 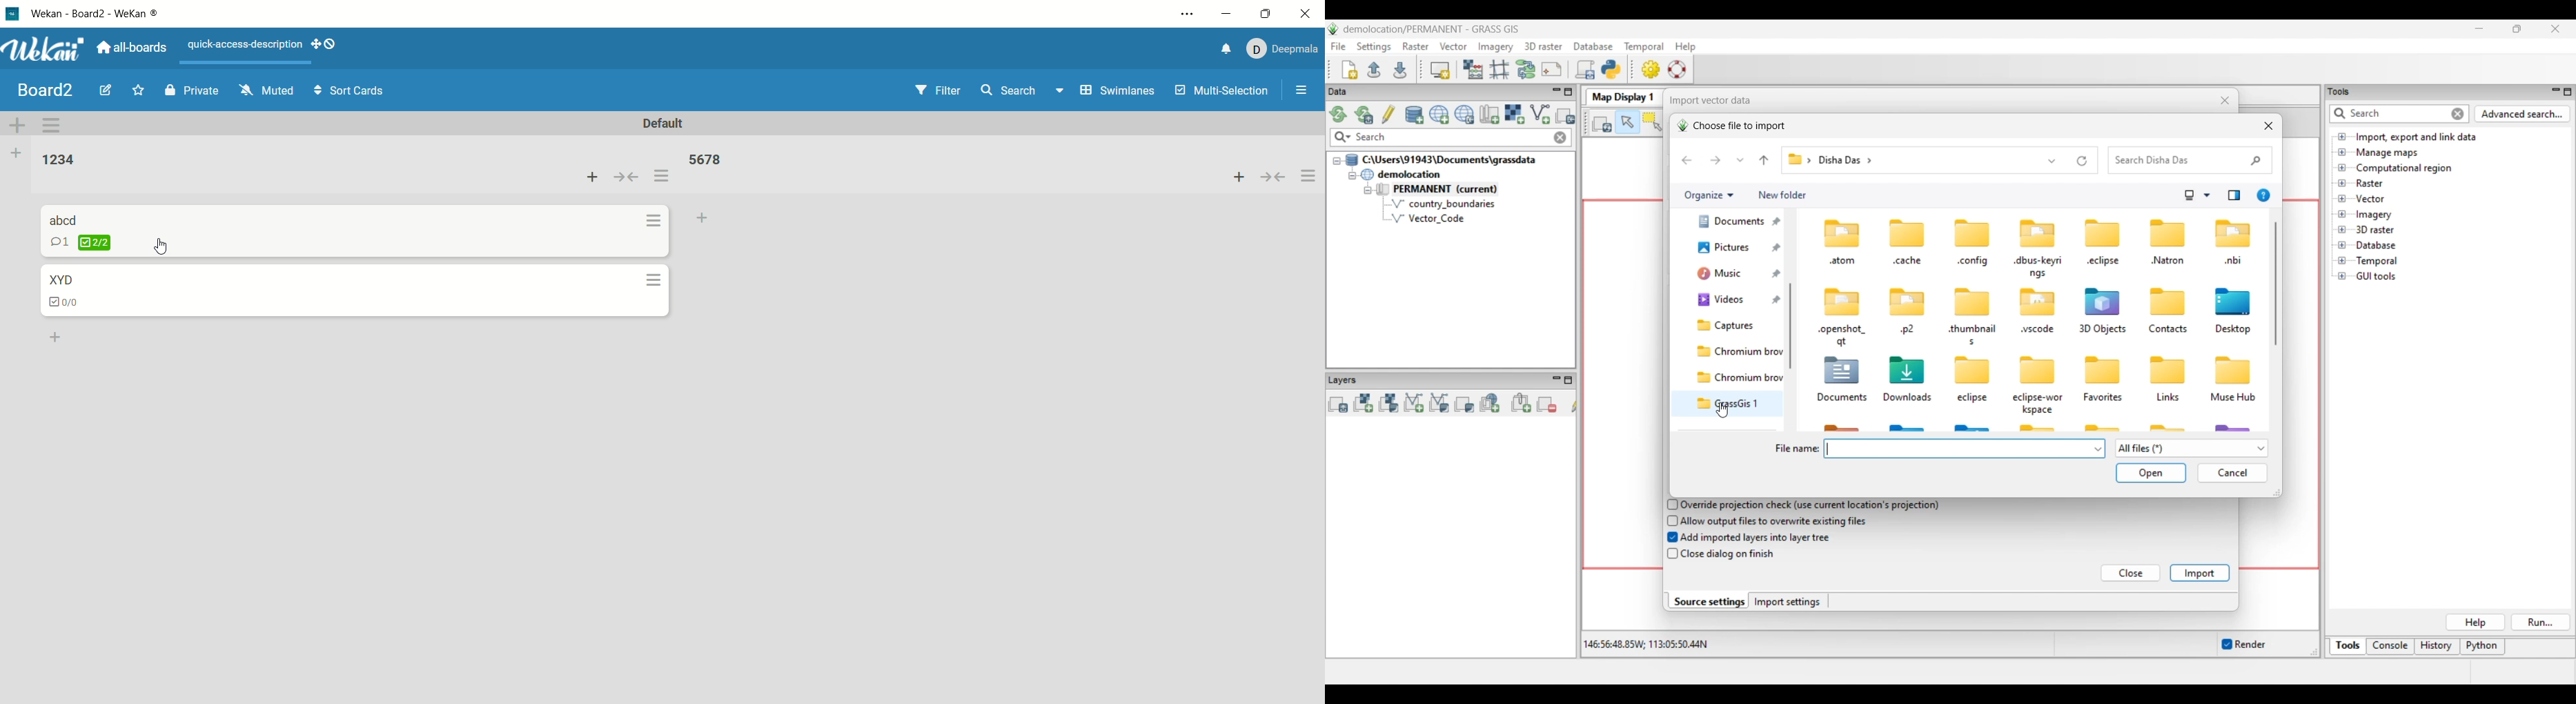 I want to click on close, so click(x=1304, y=16).